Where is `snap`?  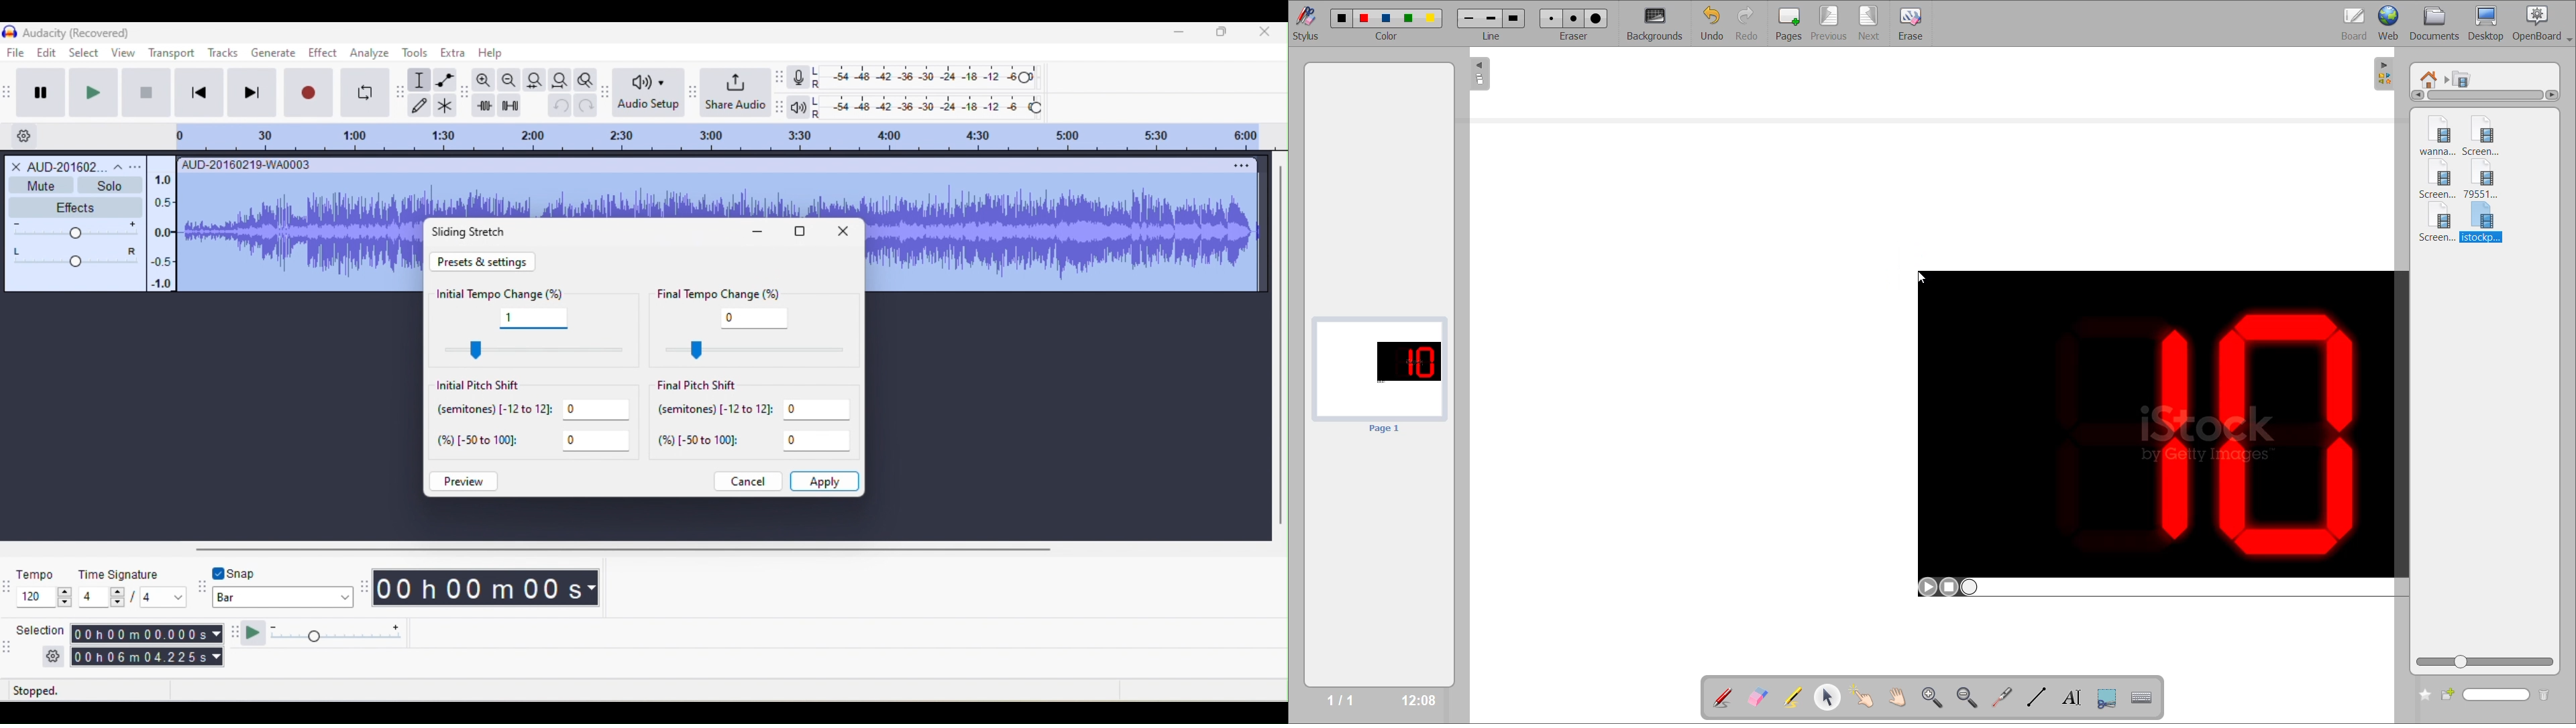
snap is located at coordinates (258, 572).